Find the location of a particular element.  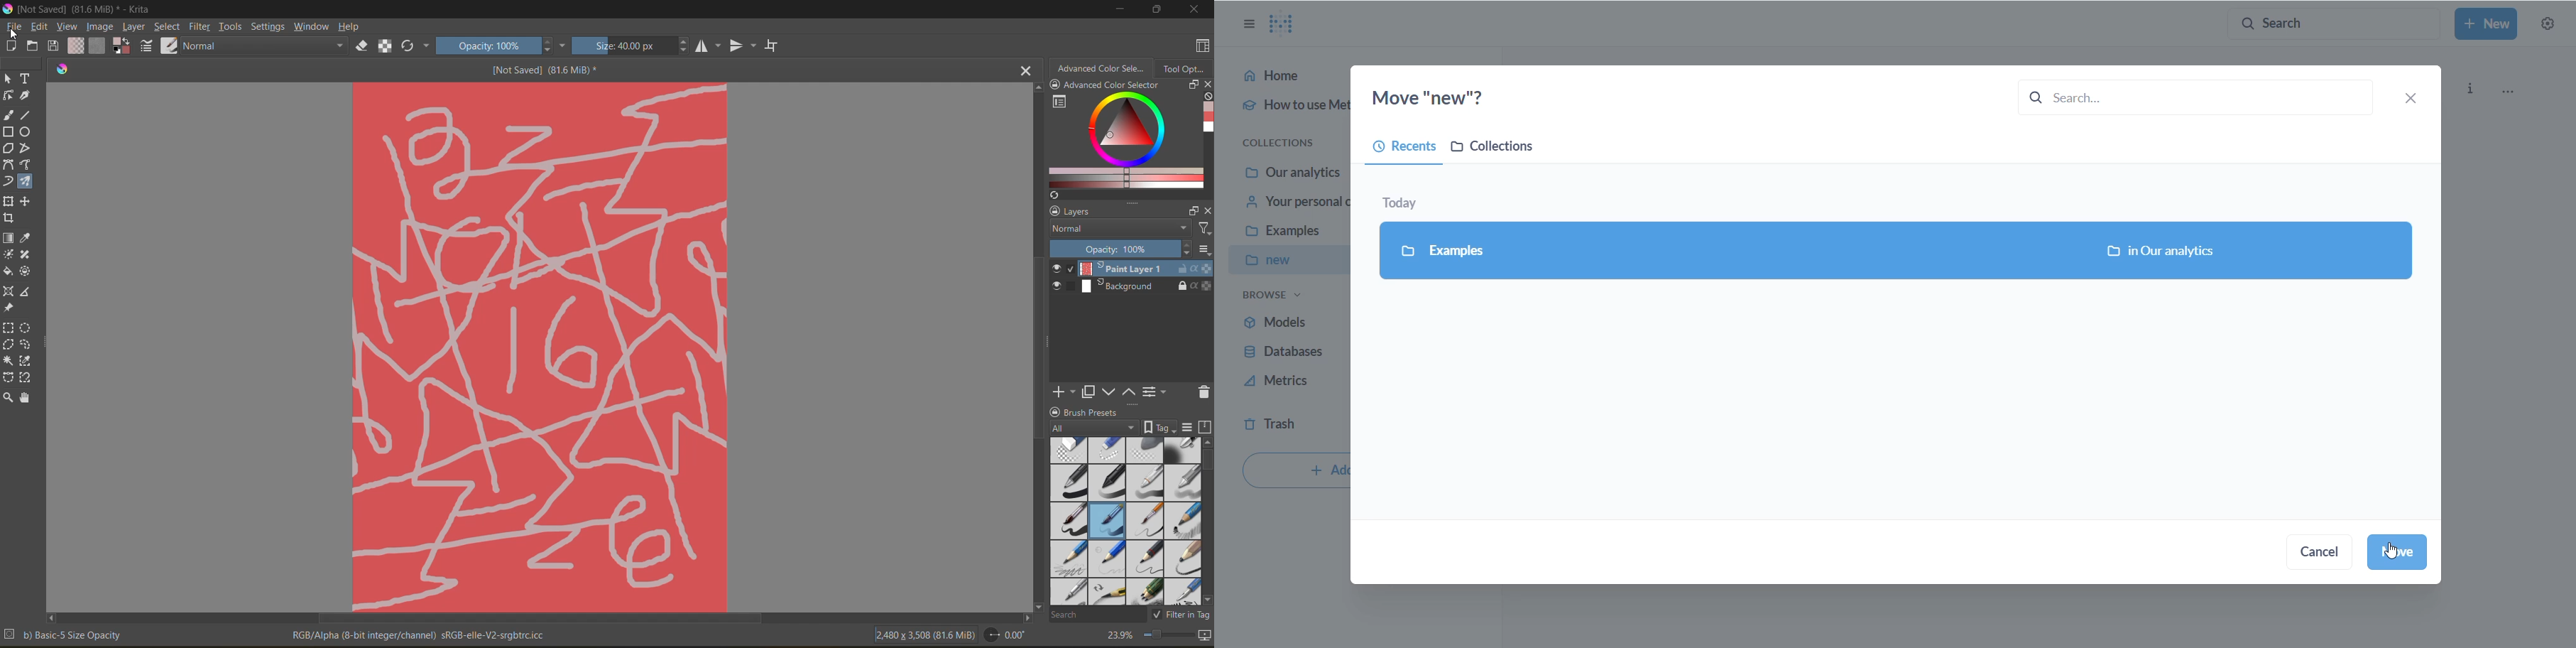

add is located at coordinates (1062, 391).